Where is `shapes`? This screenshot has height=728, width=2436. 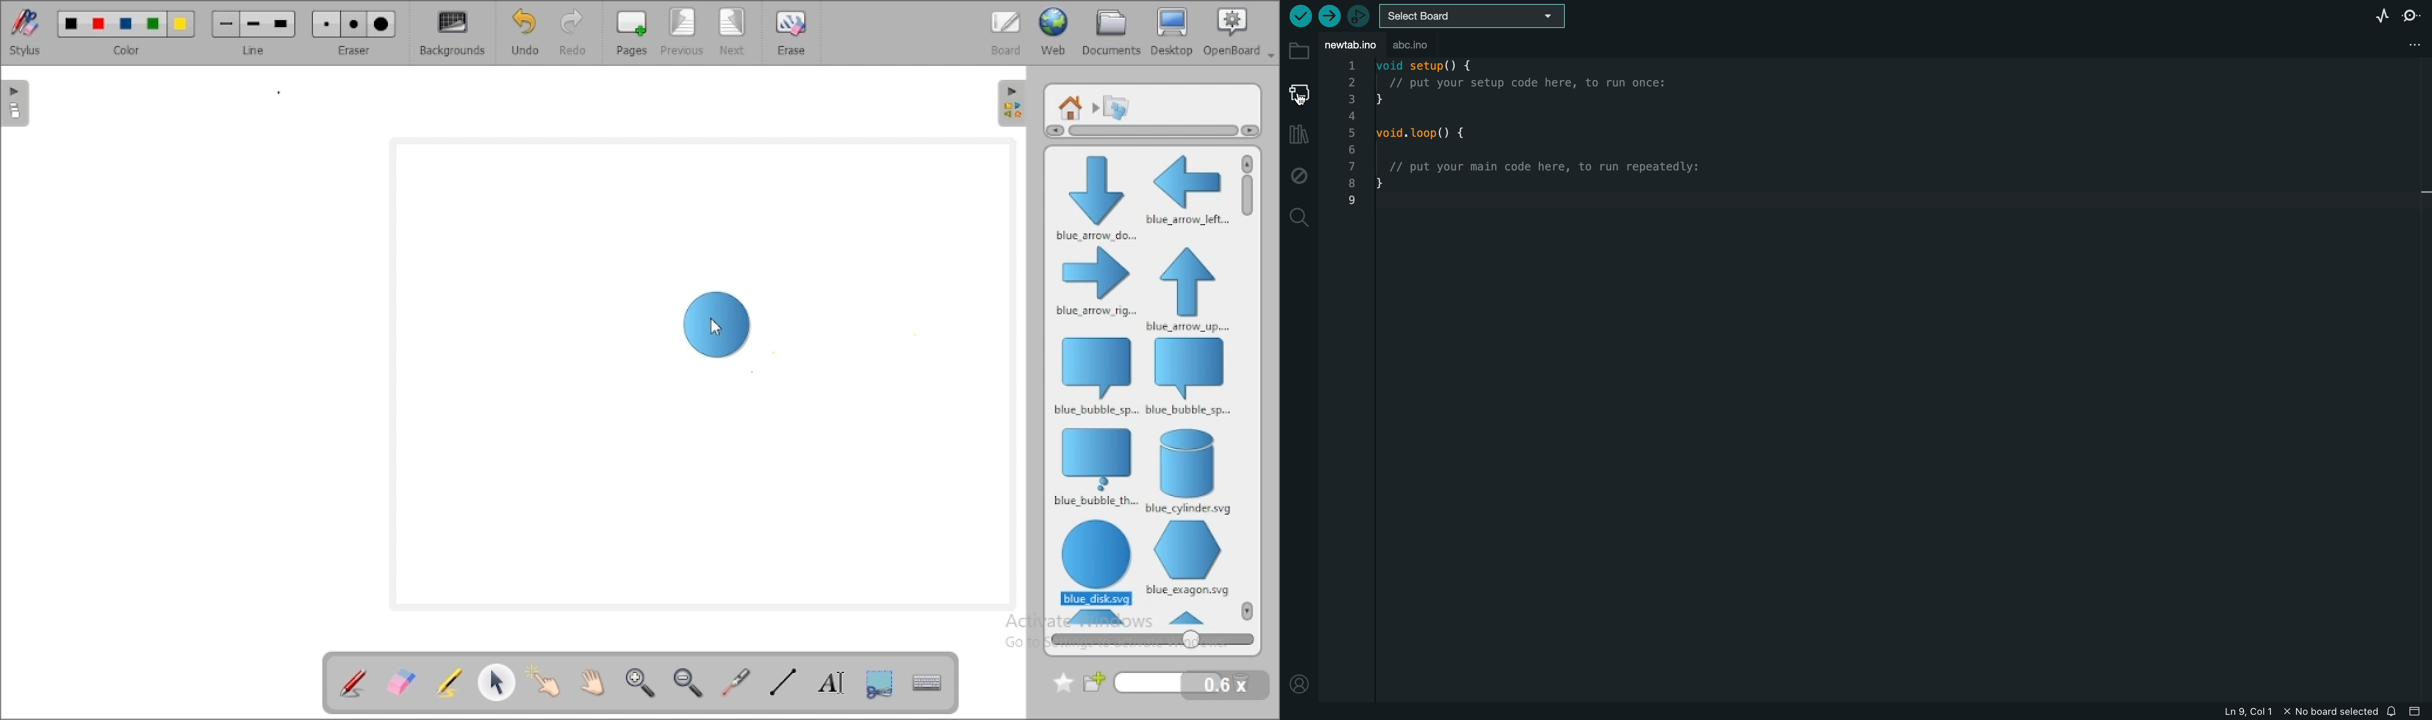
shapes is located at coordinates (1116, 106).